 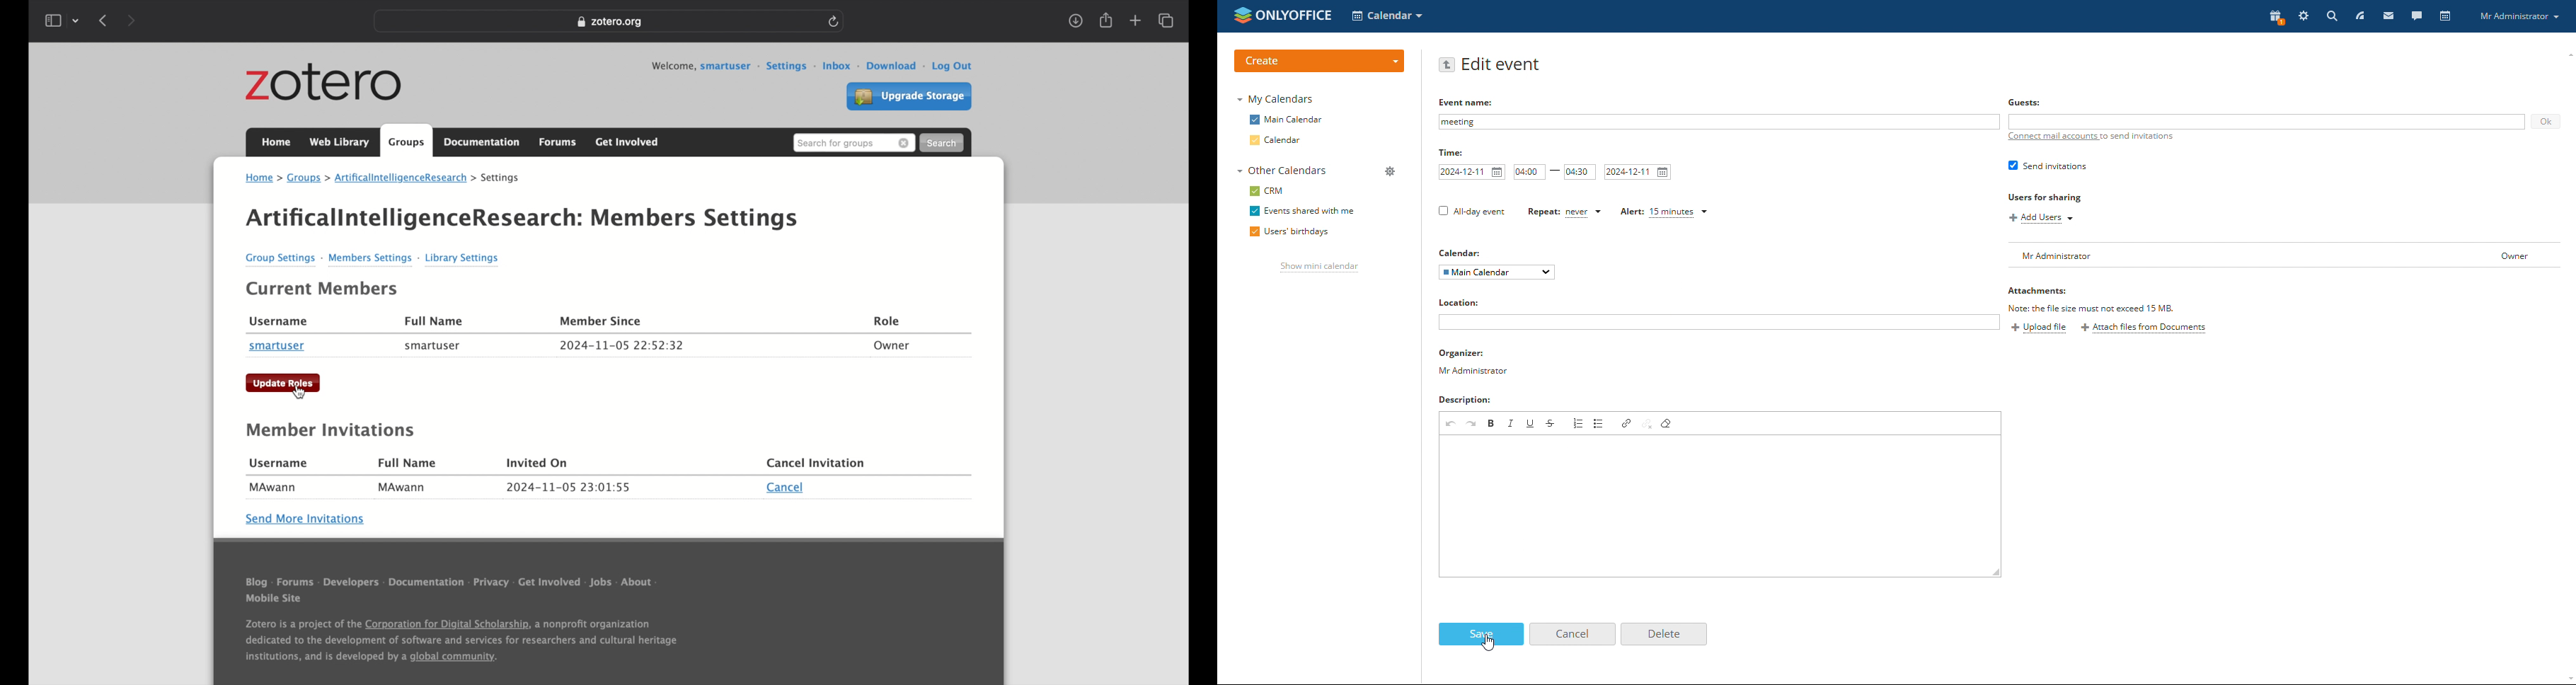 What do you see at coordinates (910, 96) in the screenshot?
I see `upgrade settings` at bounding box center [910, 96].